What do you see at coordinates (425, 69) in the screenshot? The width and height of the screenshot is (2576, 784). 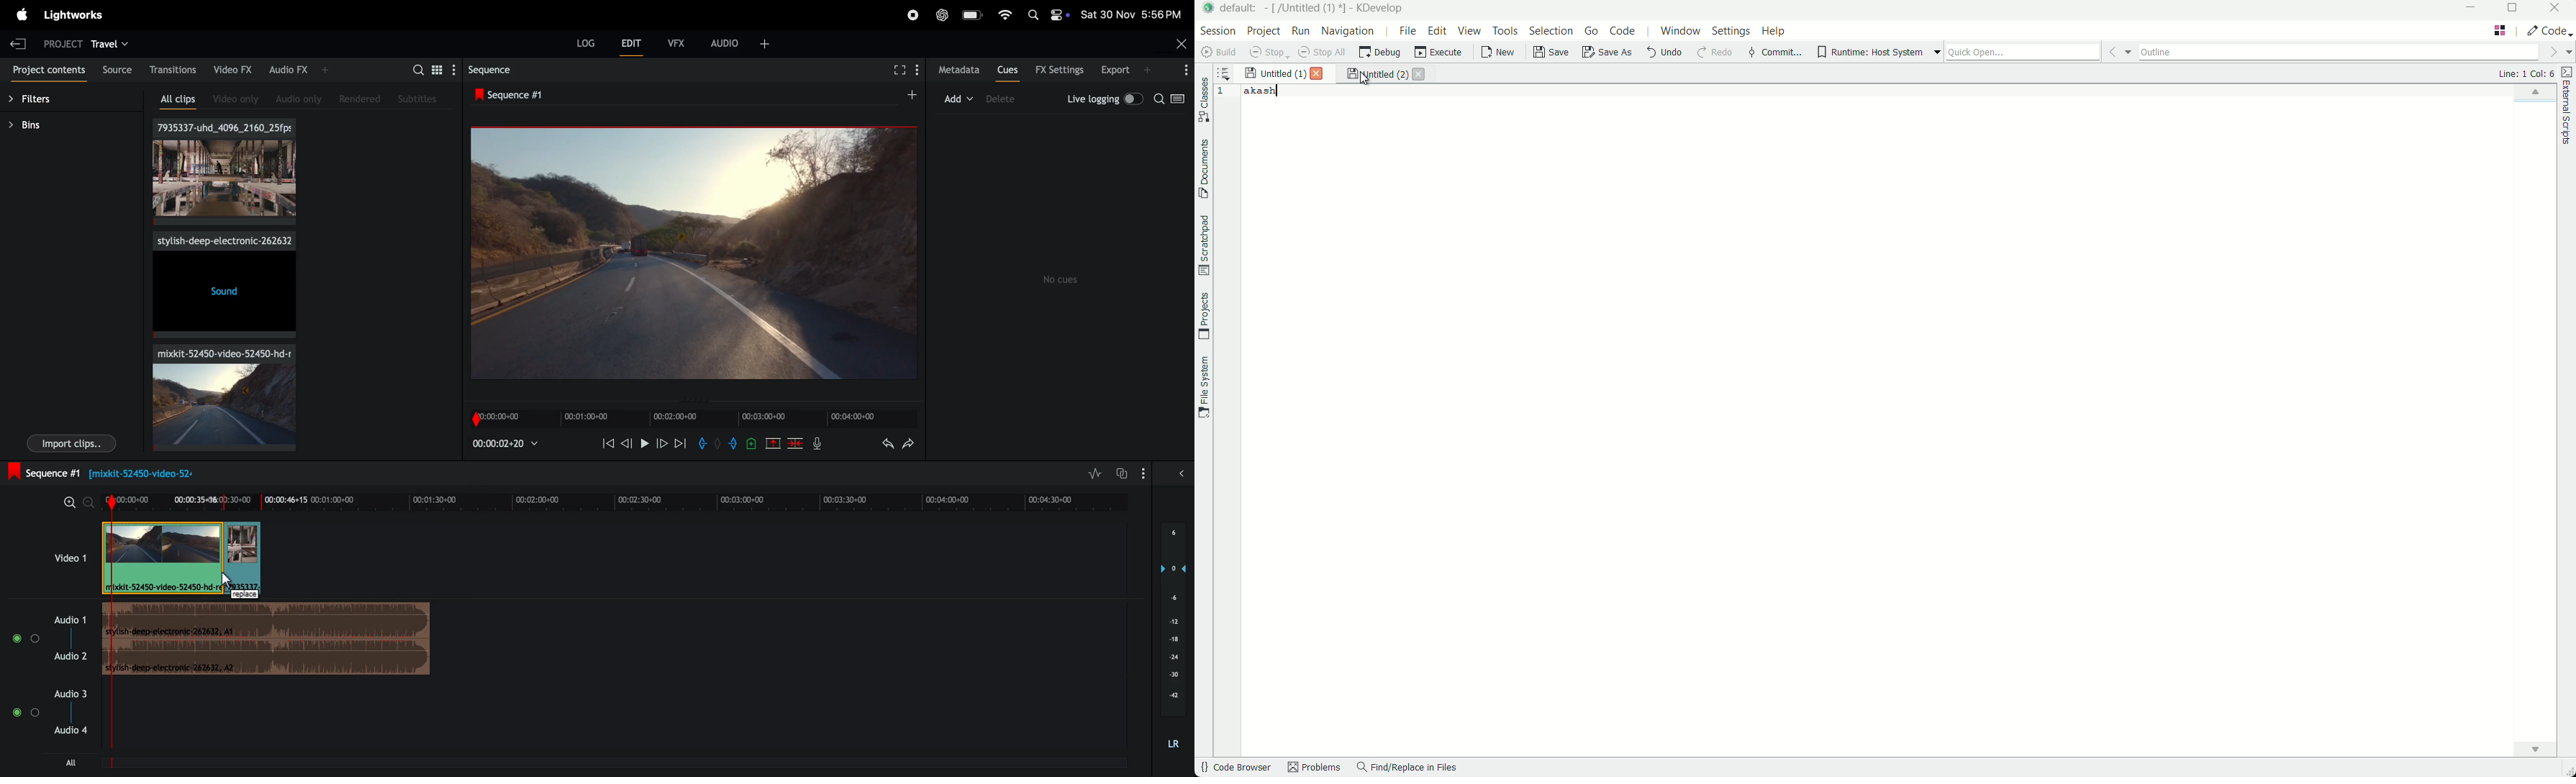 I see `search` at bounding box center [425, 69].